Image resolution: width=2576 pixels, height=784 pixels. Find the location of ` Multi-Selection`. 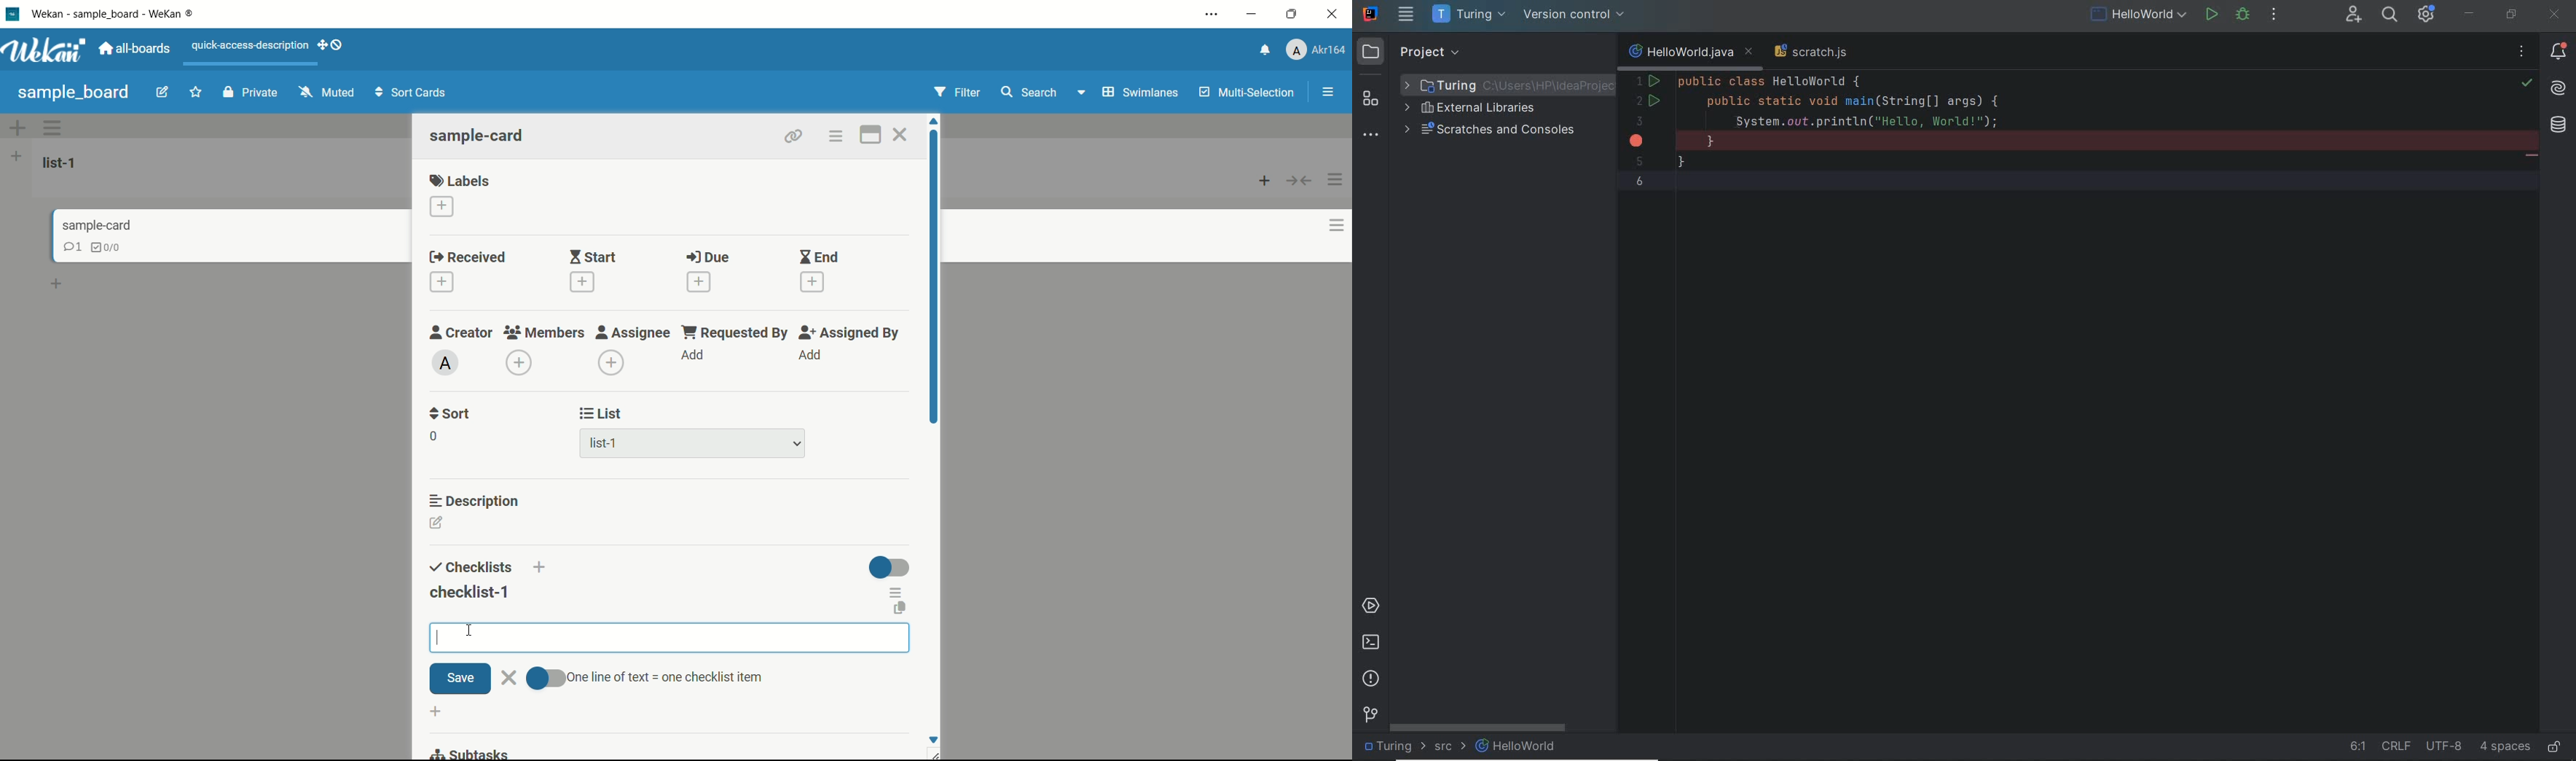

 Multi-Selection is located at coordinates (1249, 94).